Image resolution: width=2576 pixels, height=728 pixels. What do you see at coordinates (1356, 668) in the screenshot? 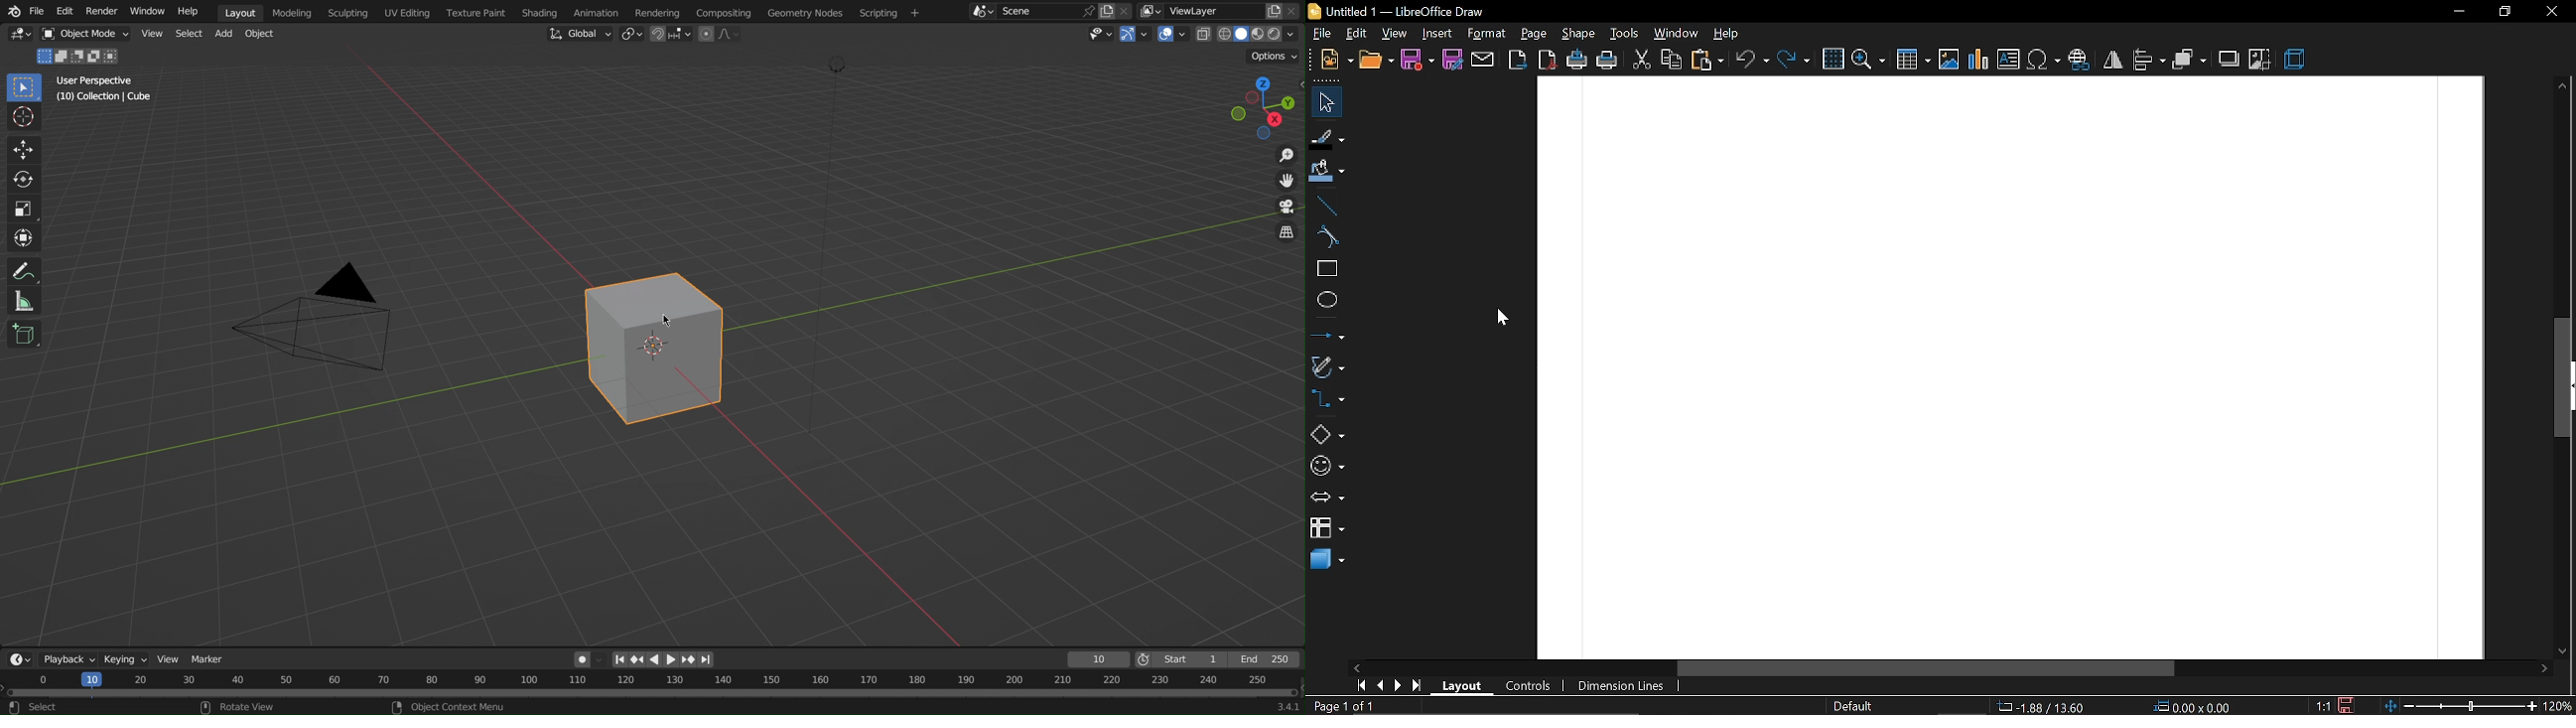
I see `move left` at bounding box center [1356, 668].